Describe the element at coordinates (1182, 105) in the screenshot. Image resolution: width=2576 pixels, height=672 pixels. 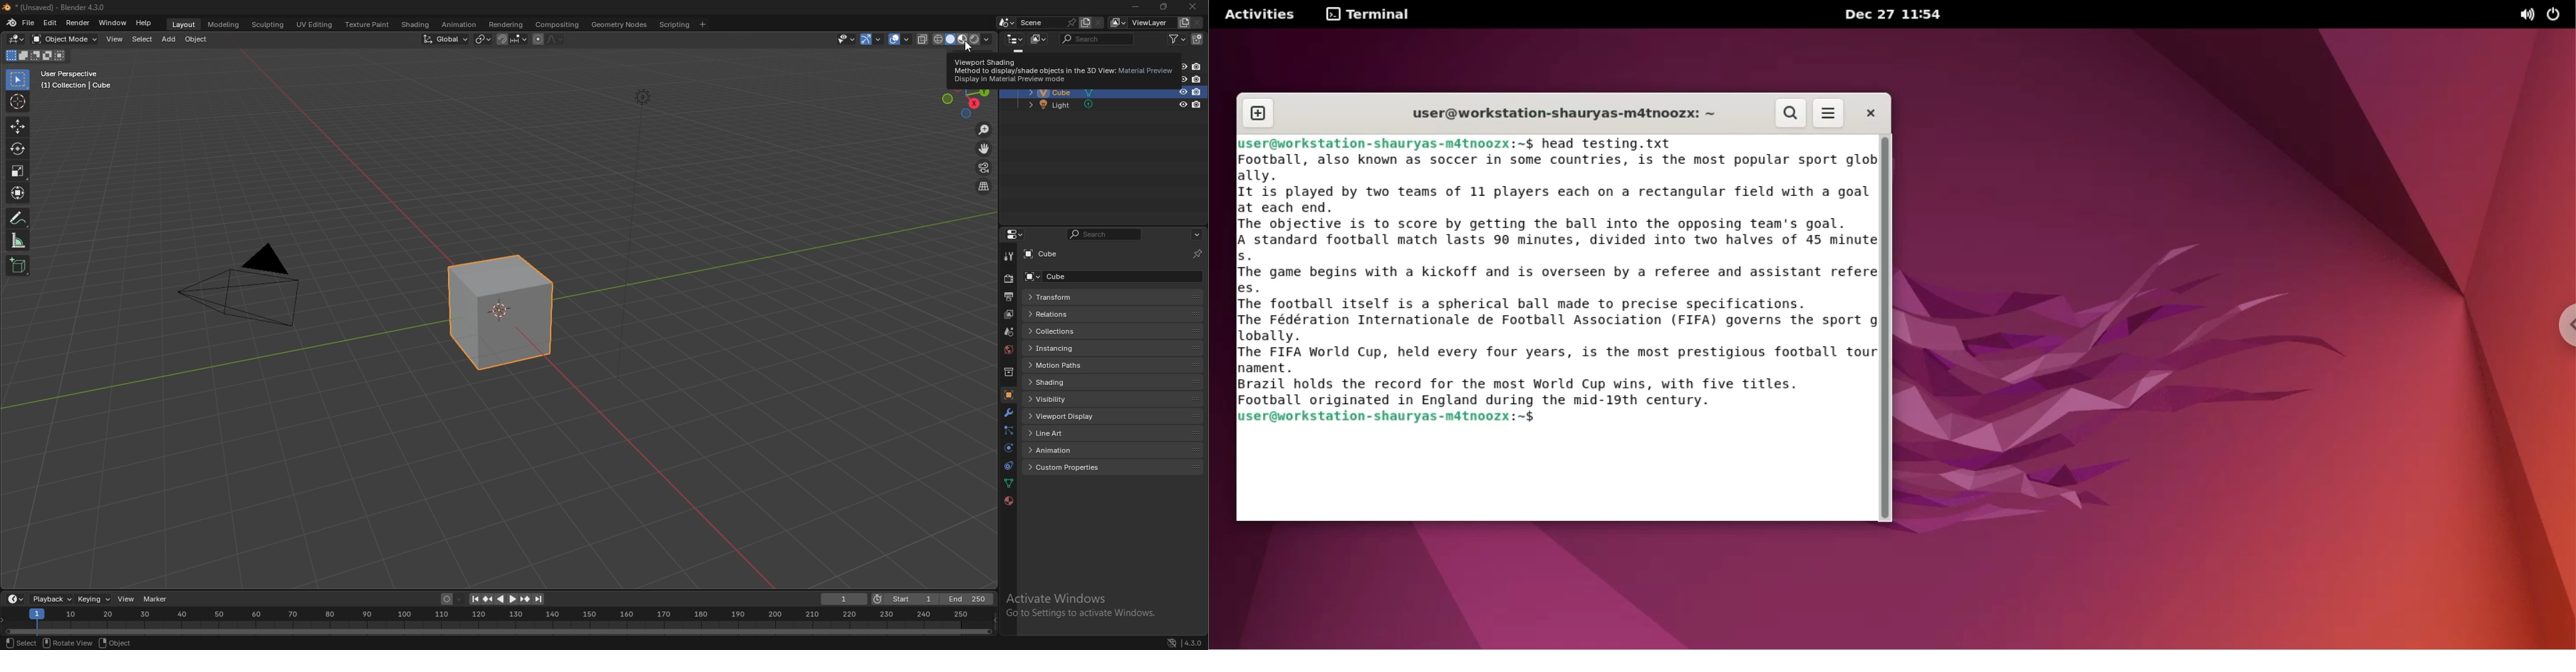
I see `hide in viewport` at that location.